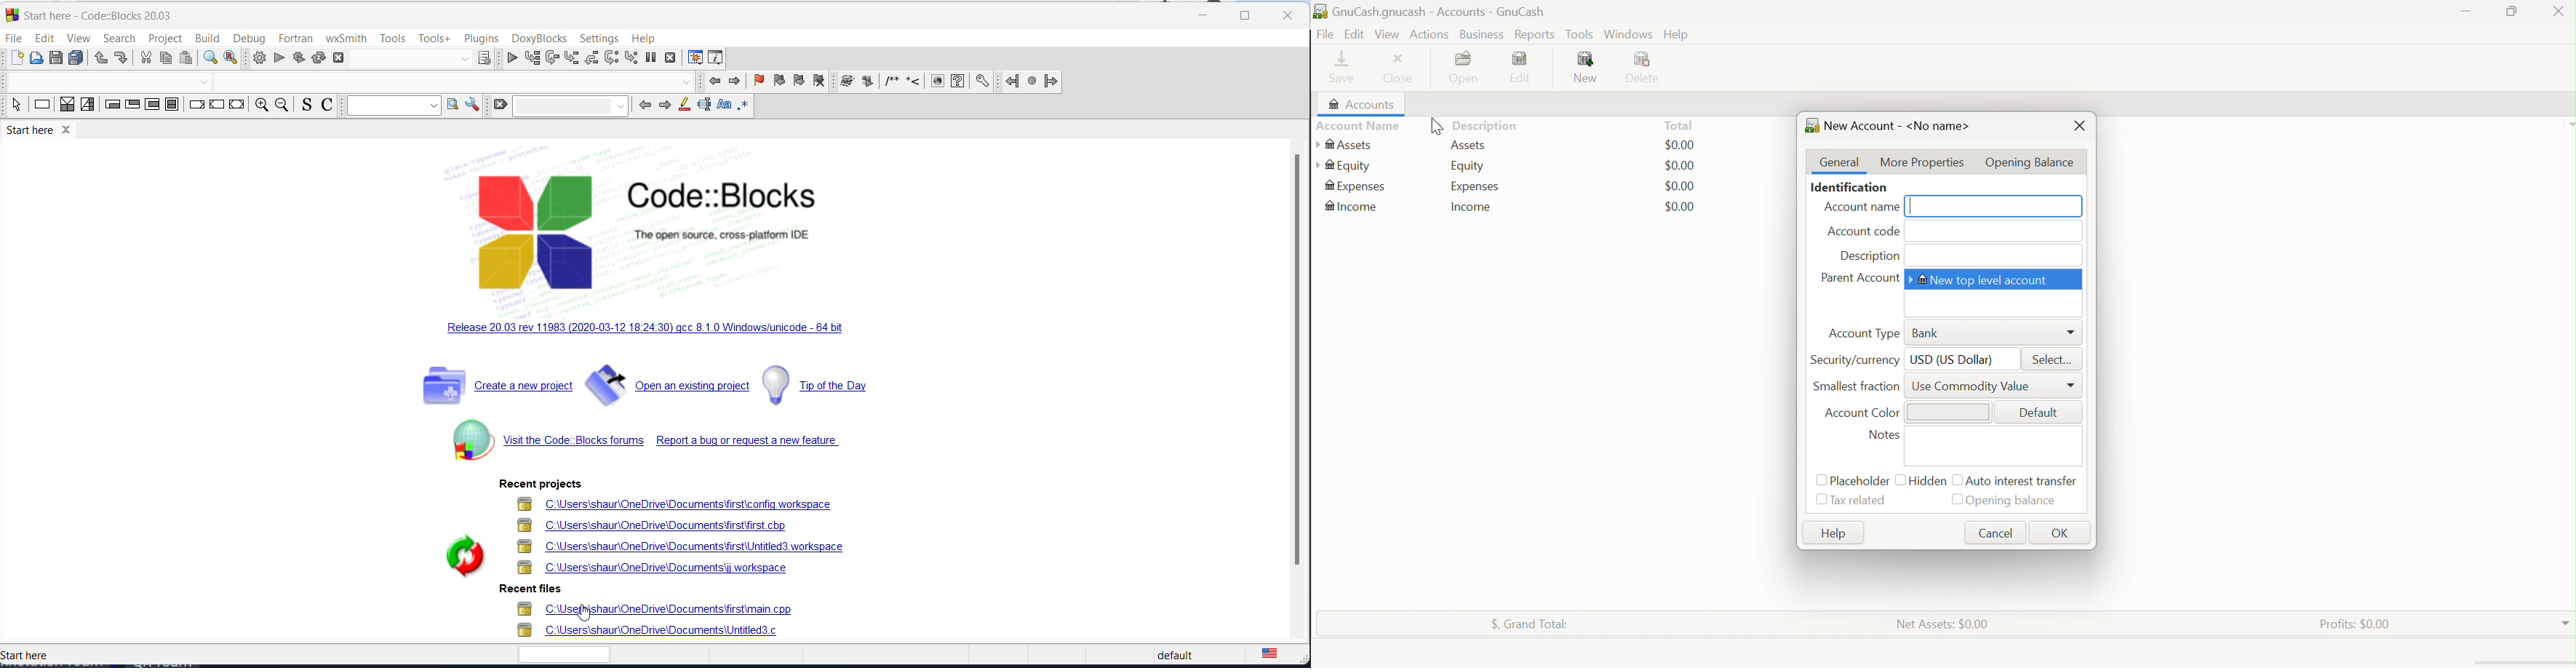 This screenshot has width=2576, height=672. What do you see at coordinates (236, 106) in the screenshot?
I see `return instruction` at bounding box center [236, 106].